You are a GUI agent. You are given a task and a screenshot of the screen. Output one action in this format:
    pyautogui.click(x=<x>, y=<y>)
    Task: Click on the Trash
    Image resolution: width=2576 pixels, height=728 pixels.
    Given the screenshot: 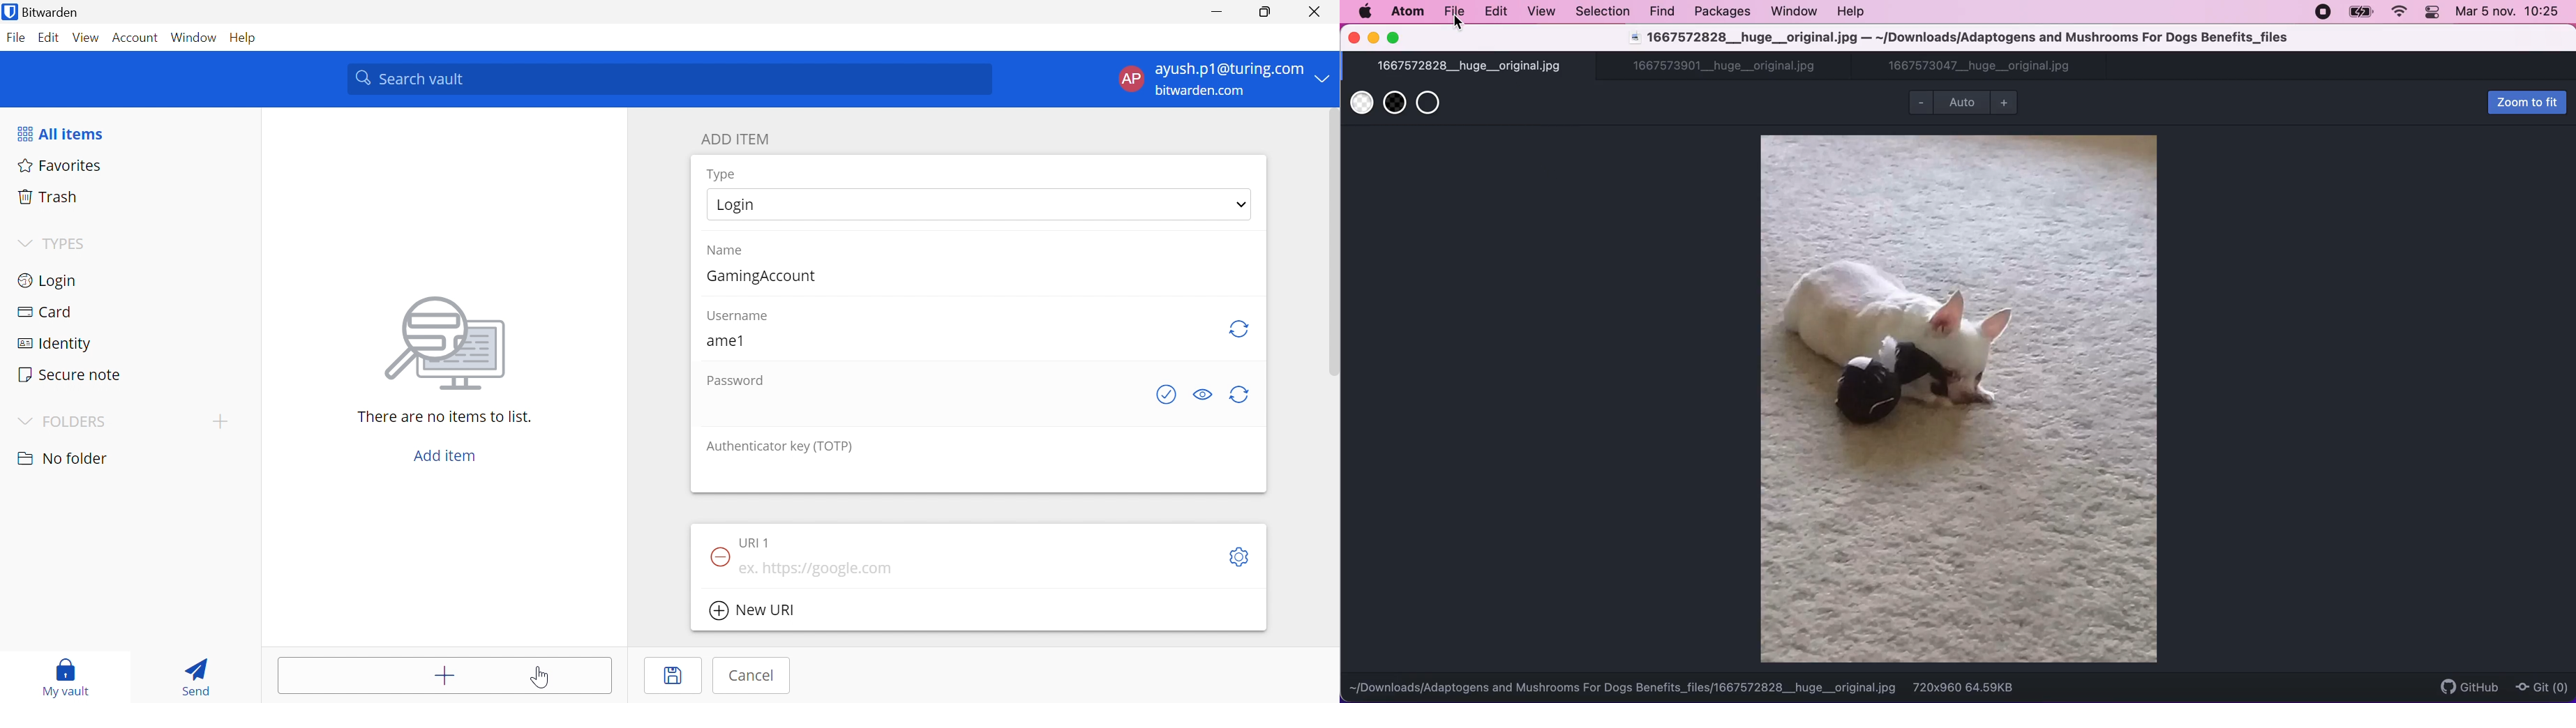 What is the action you would take?
    pyautogui.click(x=52, y=199)
    